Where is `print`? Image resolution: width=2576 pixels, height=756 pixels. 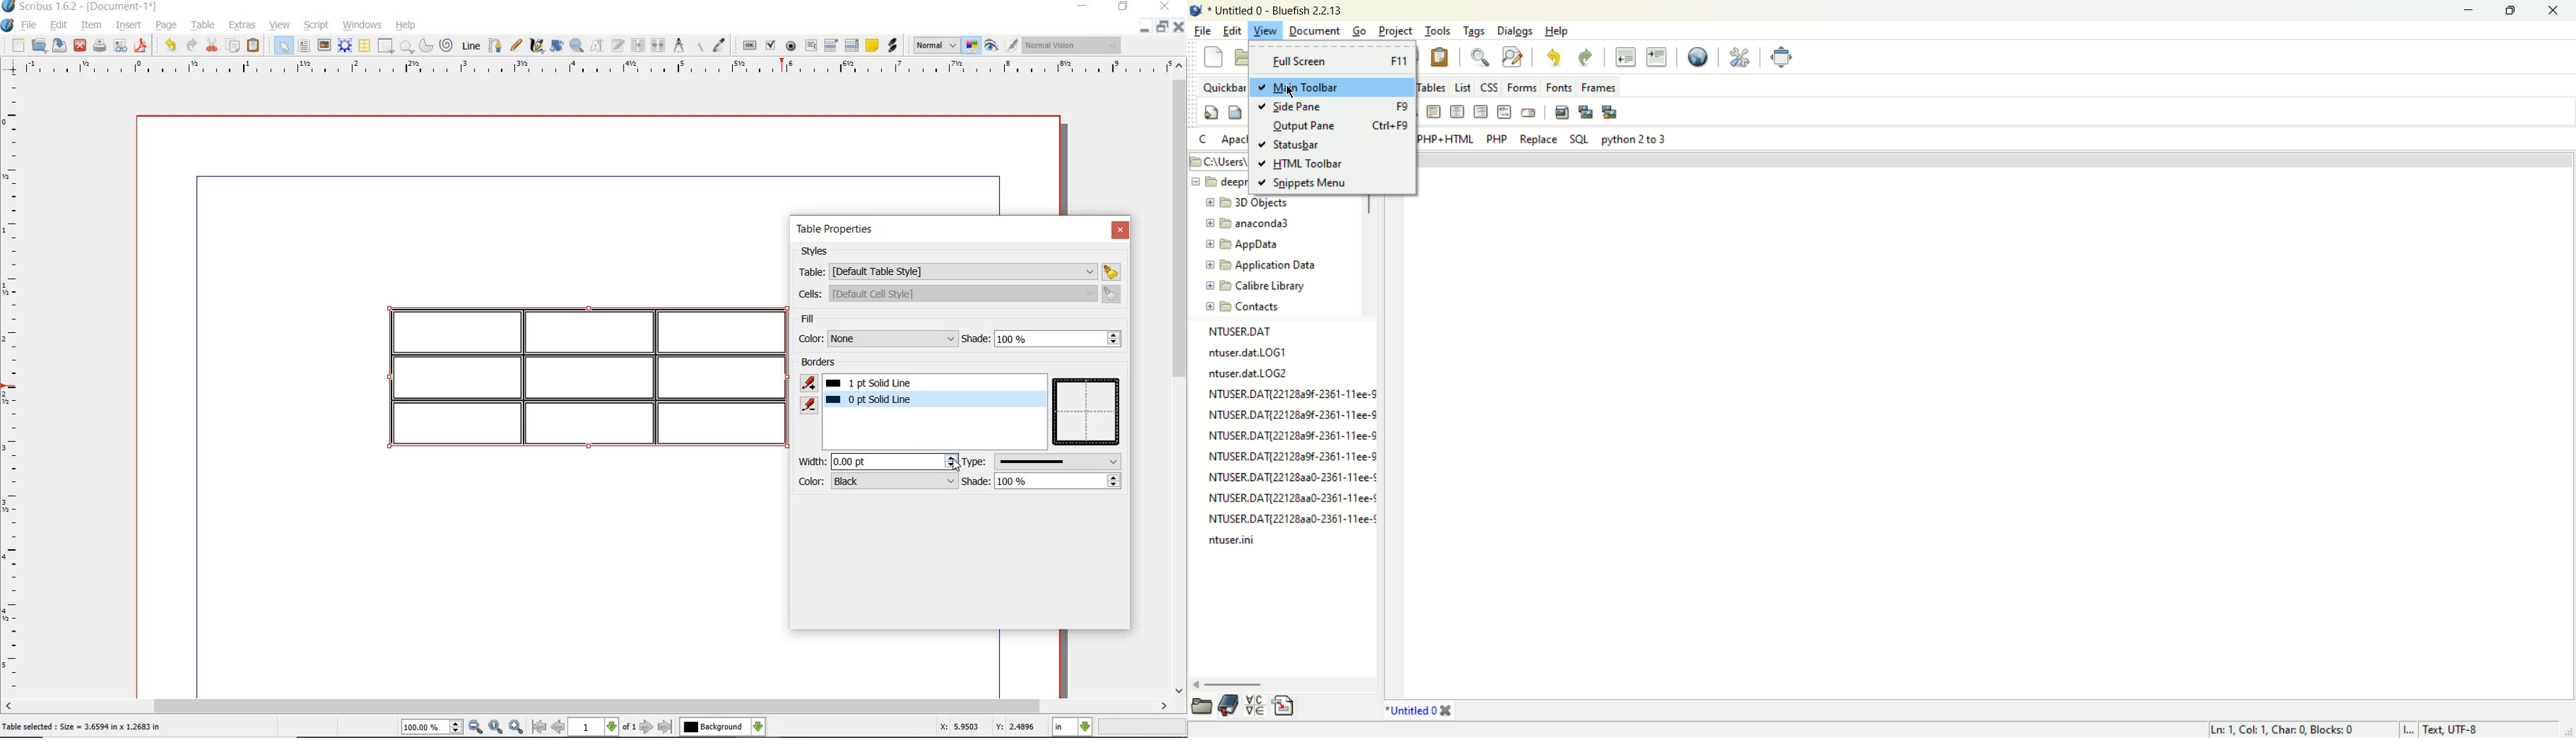 print is located at coordinates (100, 47).